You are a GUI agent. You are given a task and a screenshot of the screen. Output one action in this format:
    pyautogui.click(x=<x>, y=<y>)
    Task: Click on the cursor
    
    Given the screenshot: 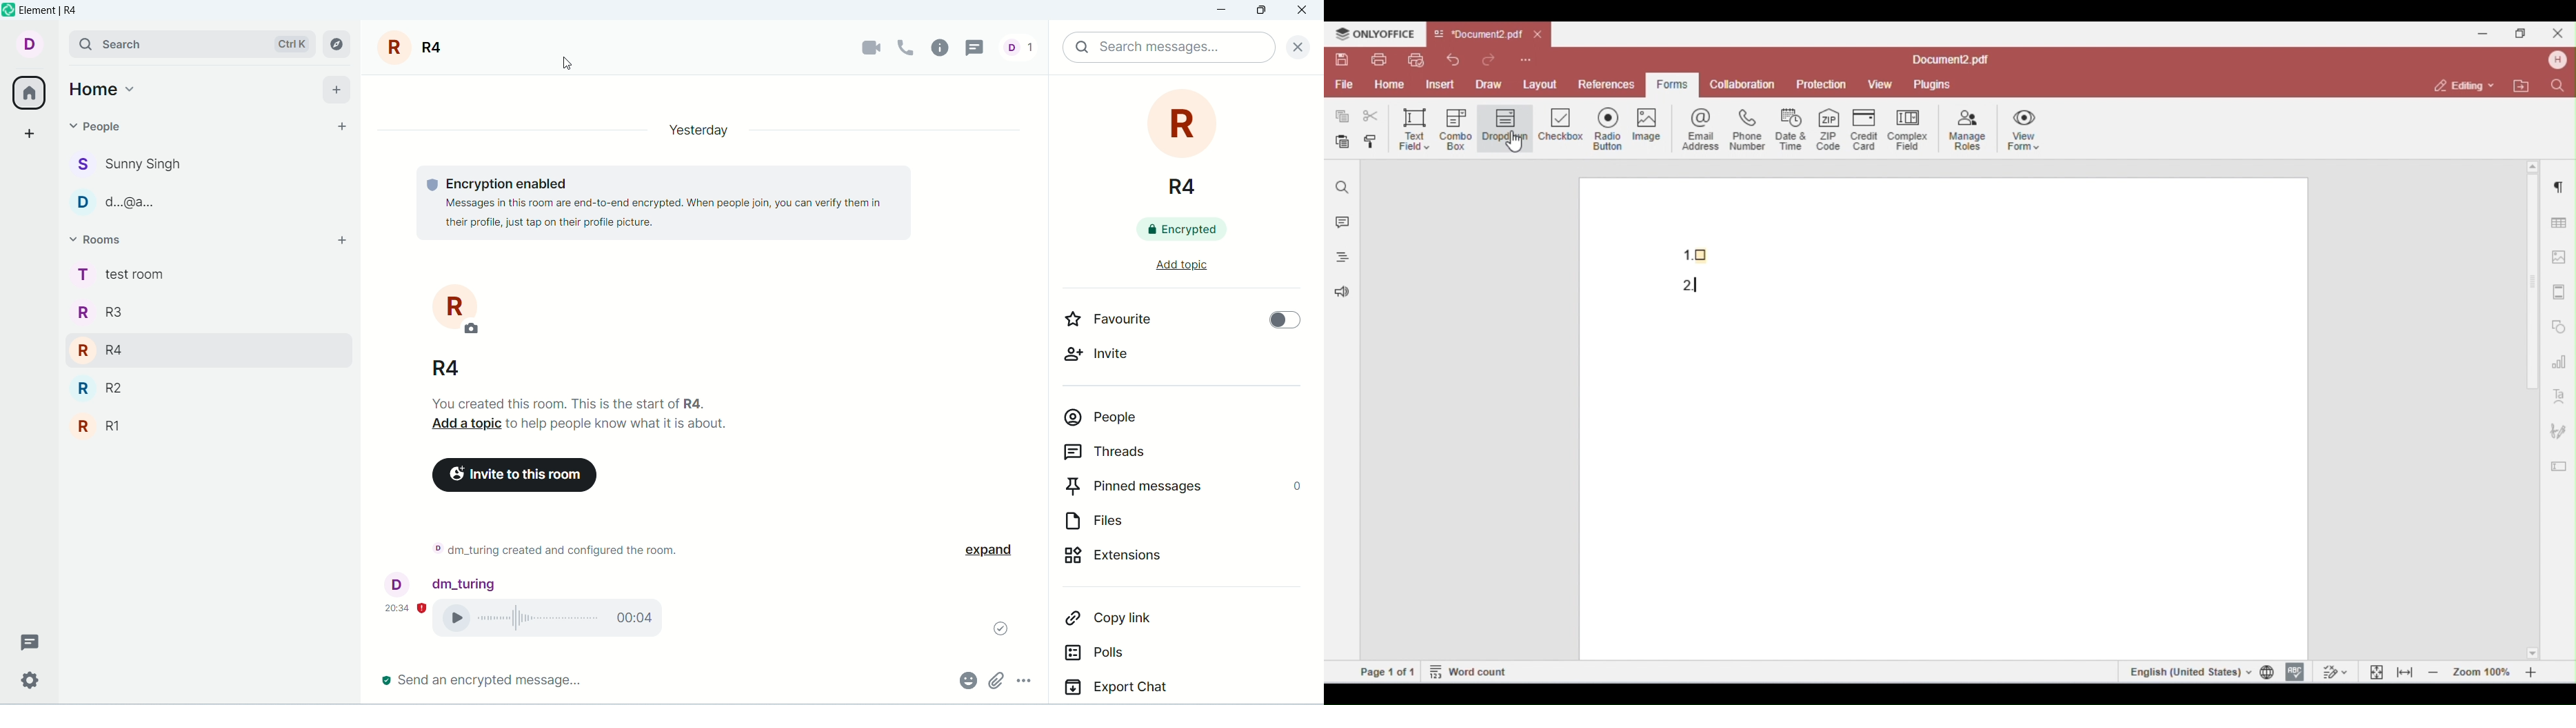 What is the action you would take?
    pyautogui.click(x=574, y=63)
    